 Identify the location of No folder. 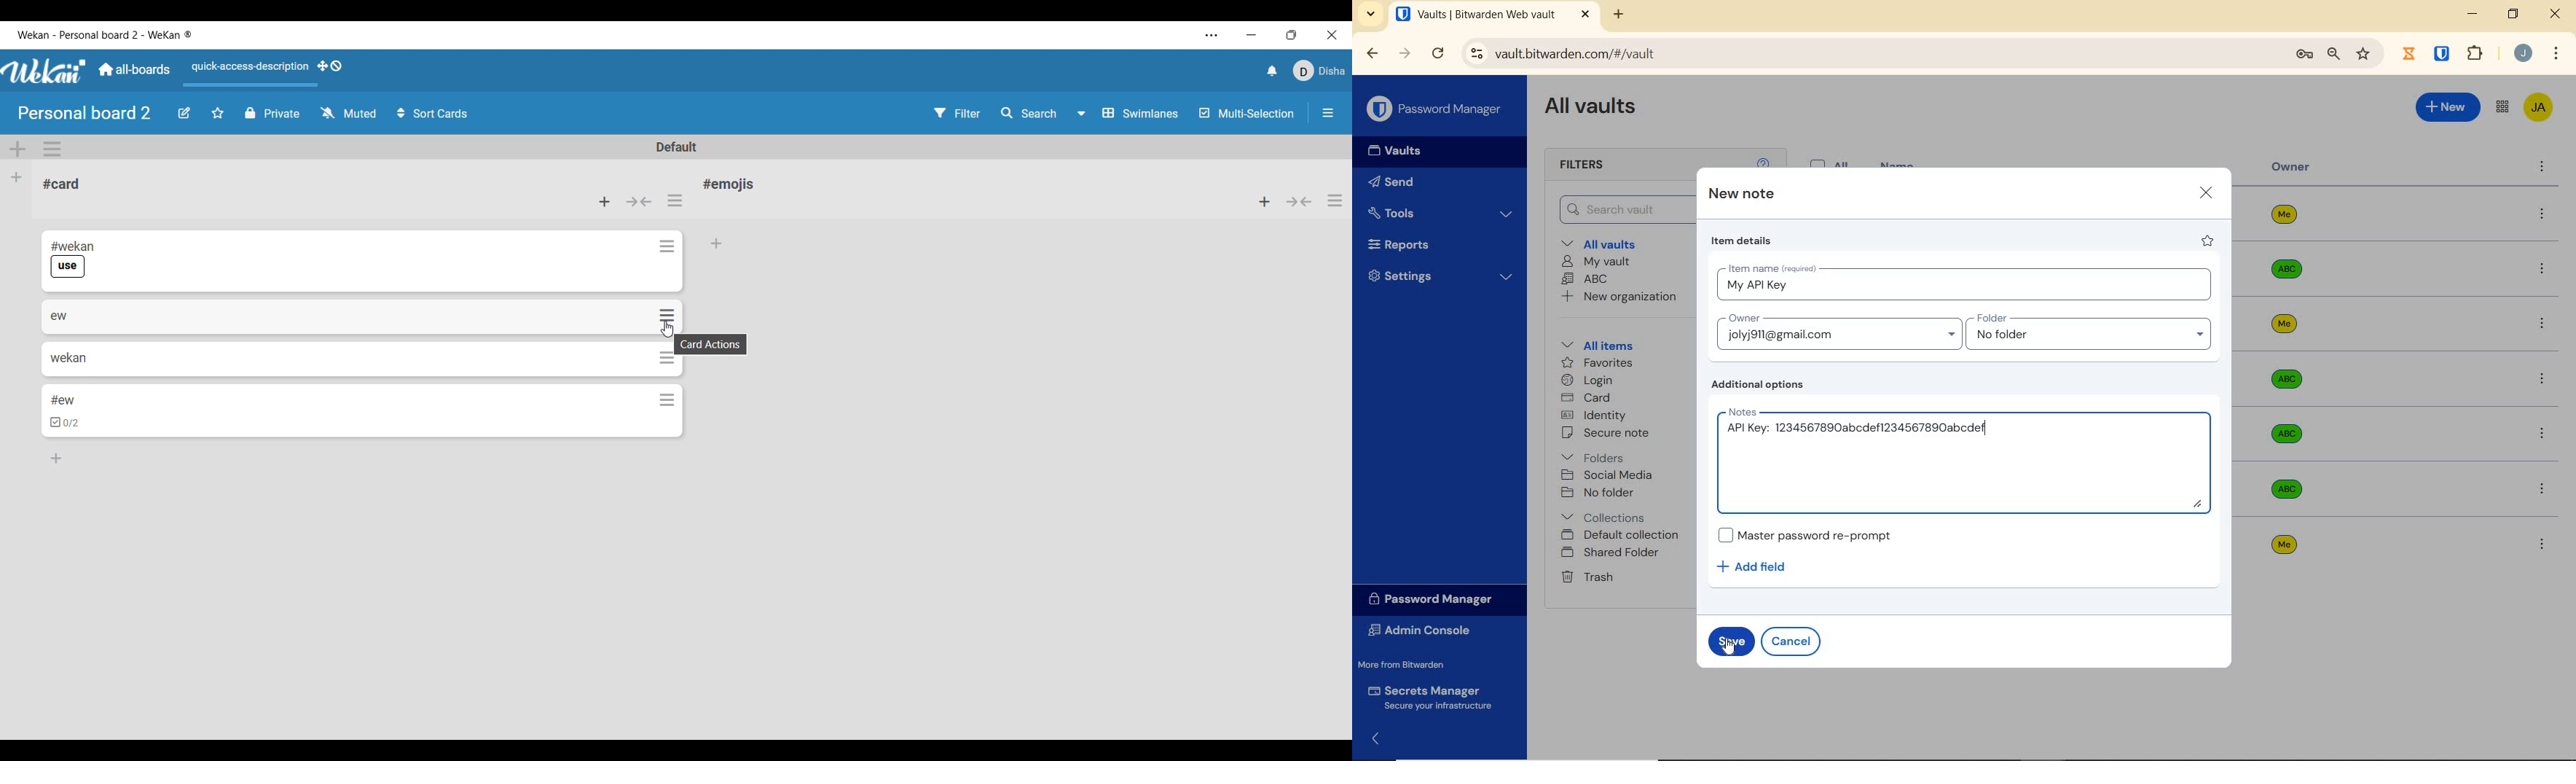
(1601, 493).